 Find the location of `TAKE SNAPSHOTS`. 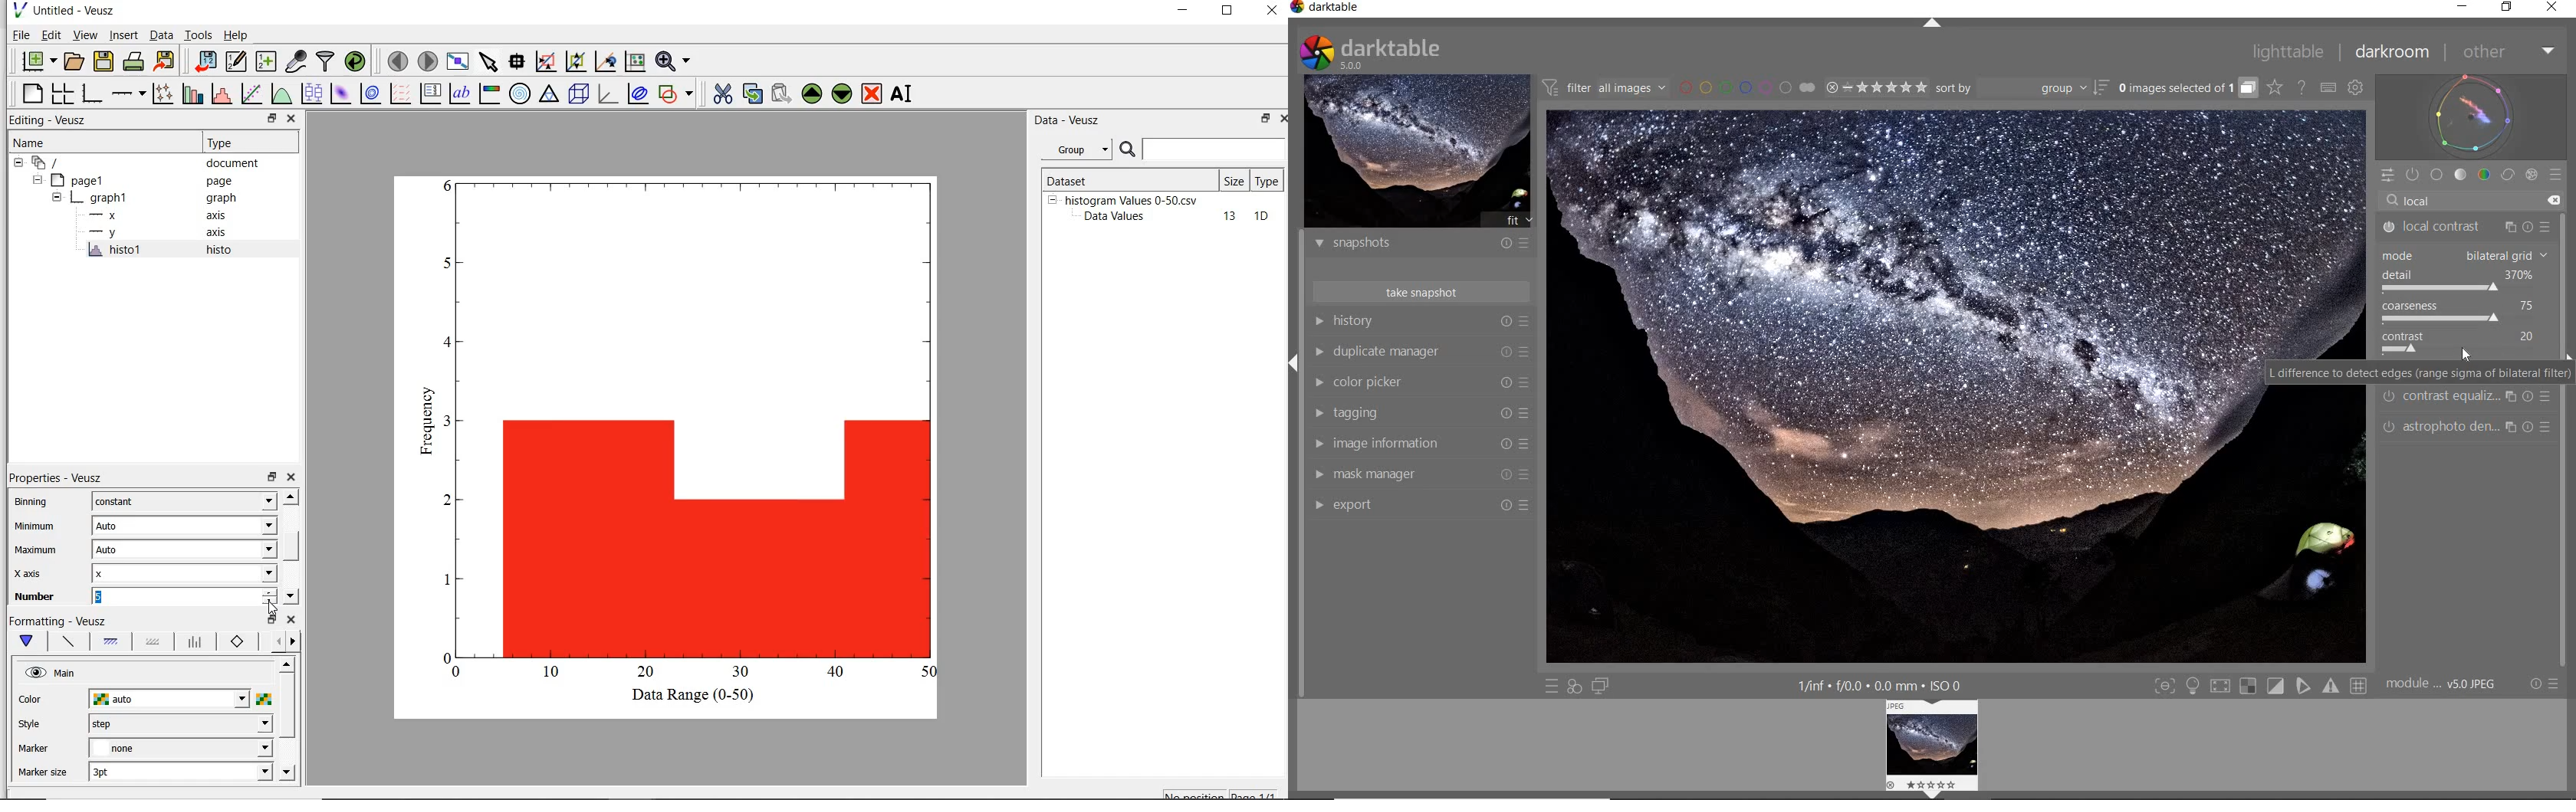

TAKE SNAPSHOTS is located at coordinates (1422, 293).